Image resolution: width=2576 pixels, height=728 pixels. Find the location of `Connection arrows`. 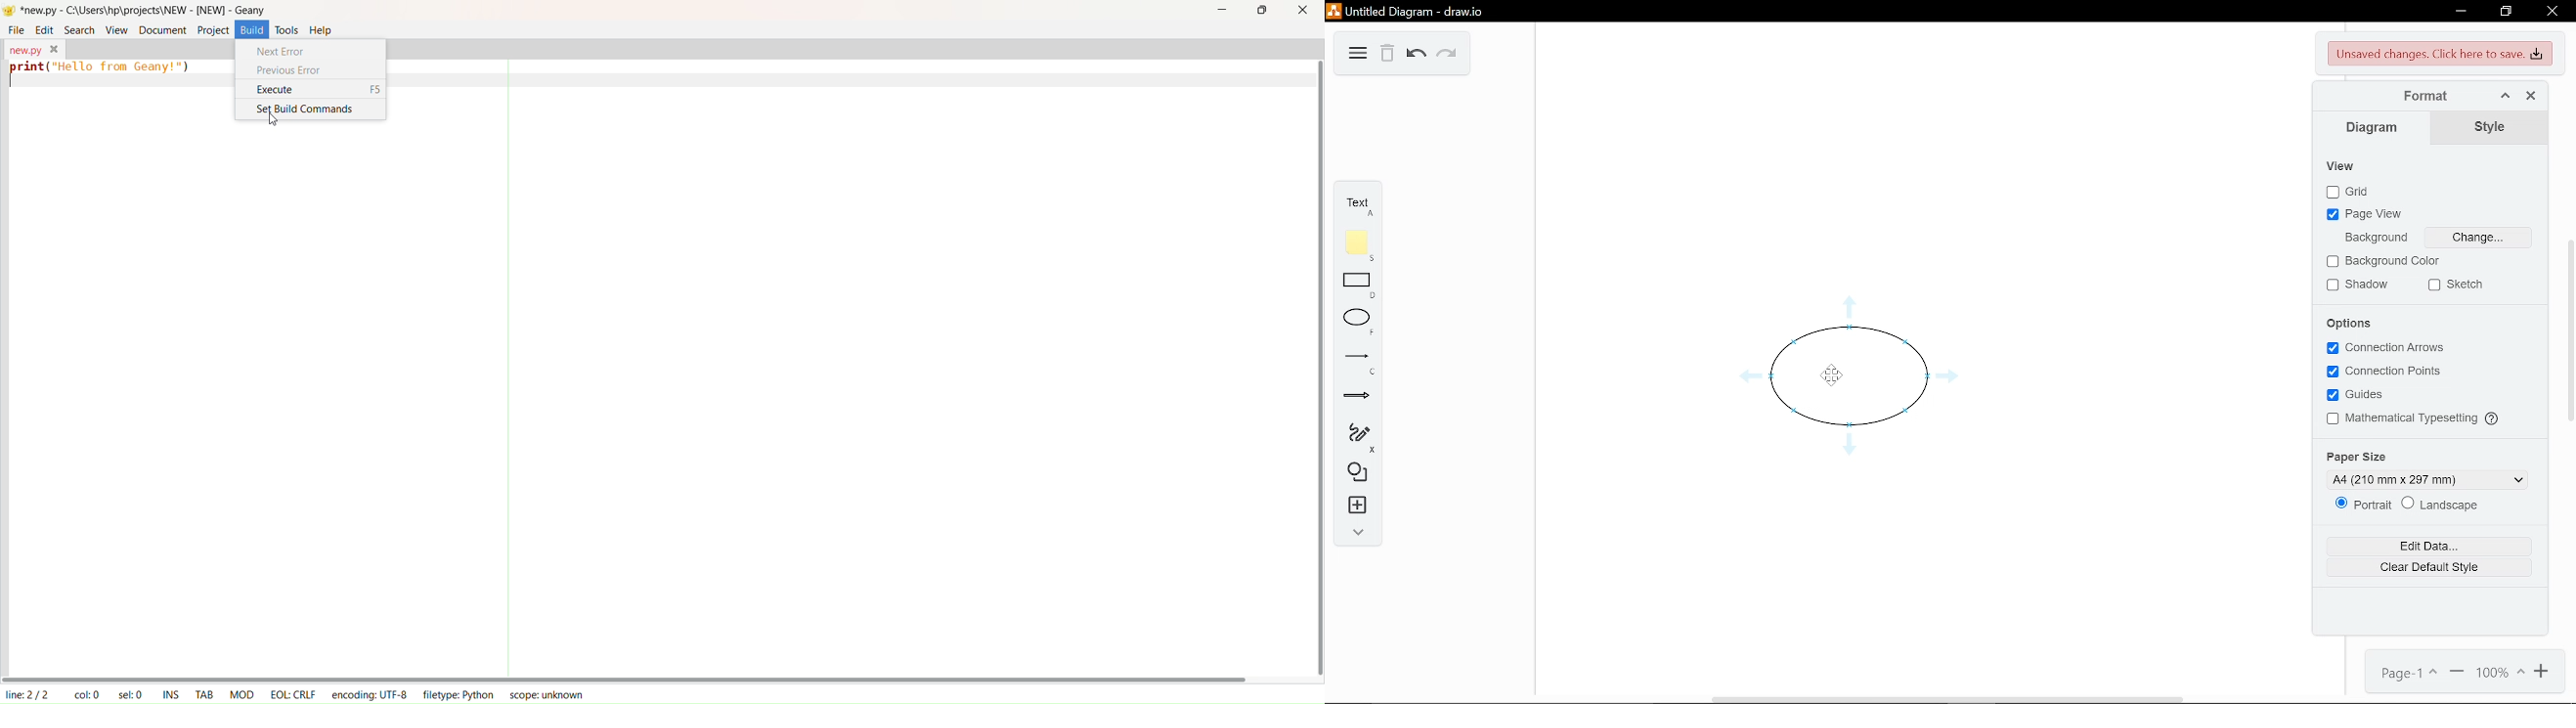

Connection arrows is located at coordinates (2397, 346).